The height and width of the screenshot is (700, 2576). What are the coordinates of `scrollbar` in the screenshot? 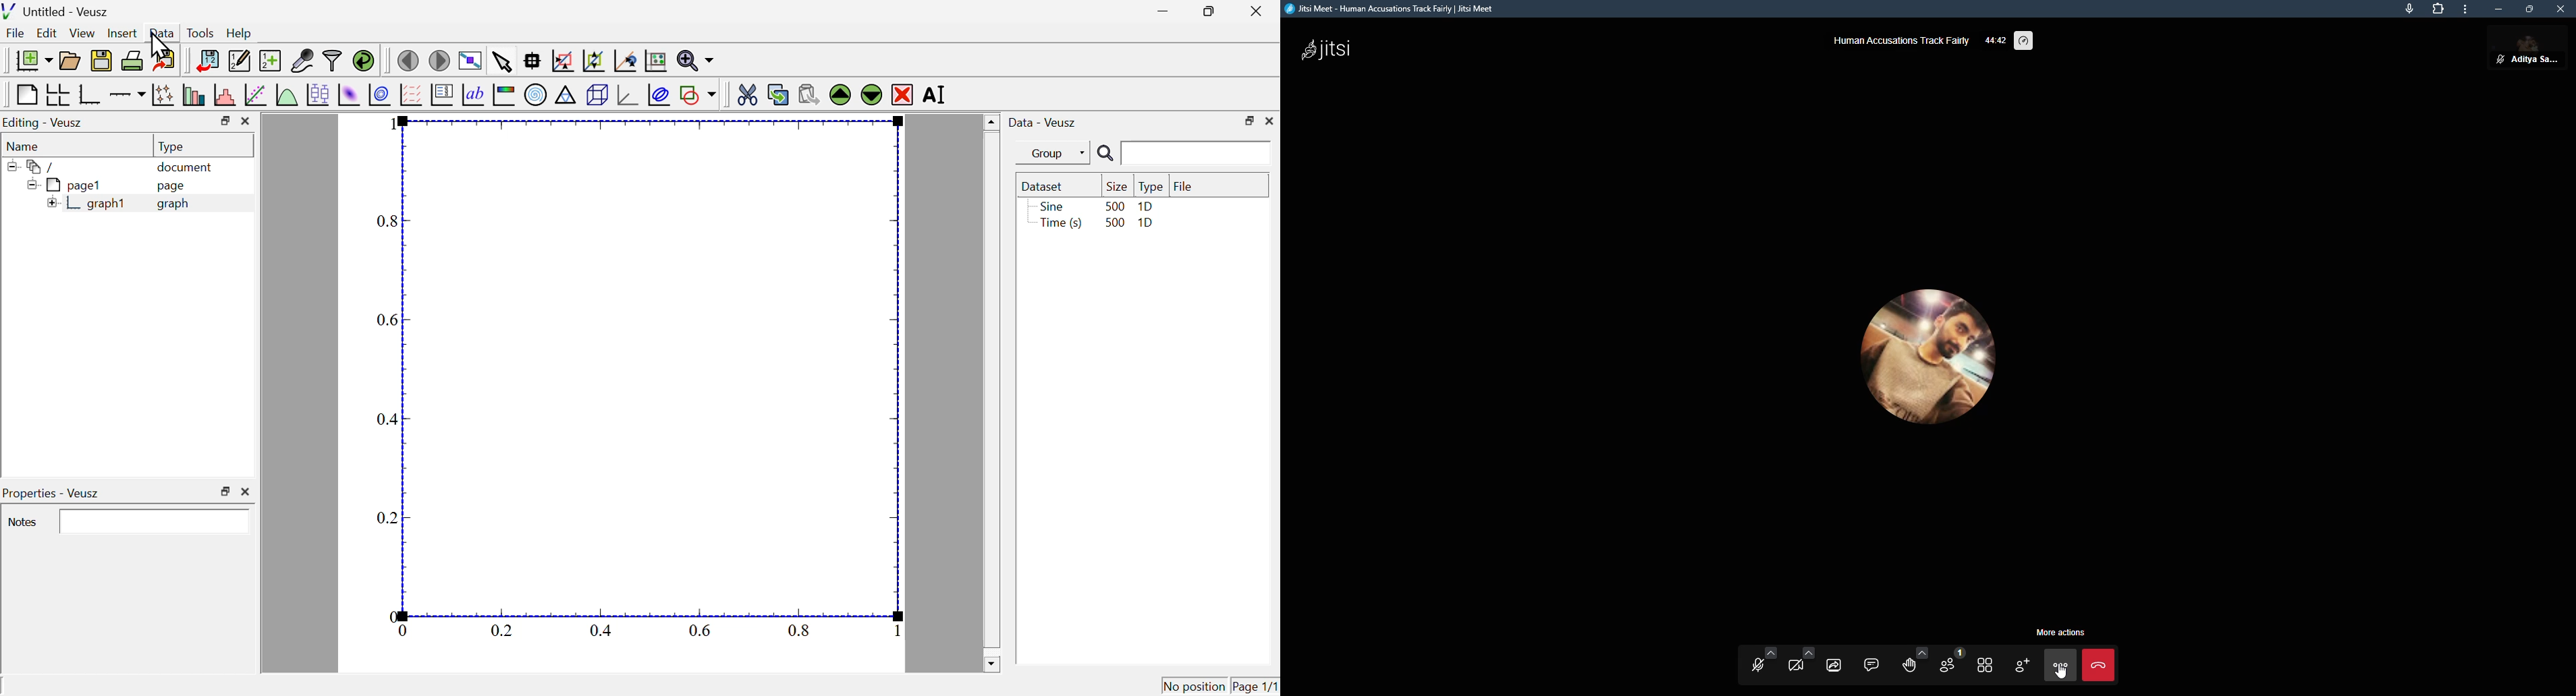 It's located at (991, 393).